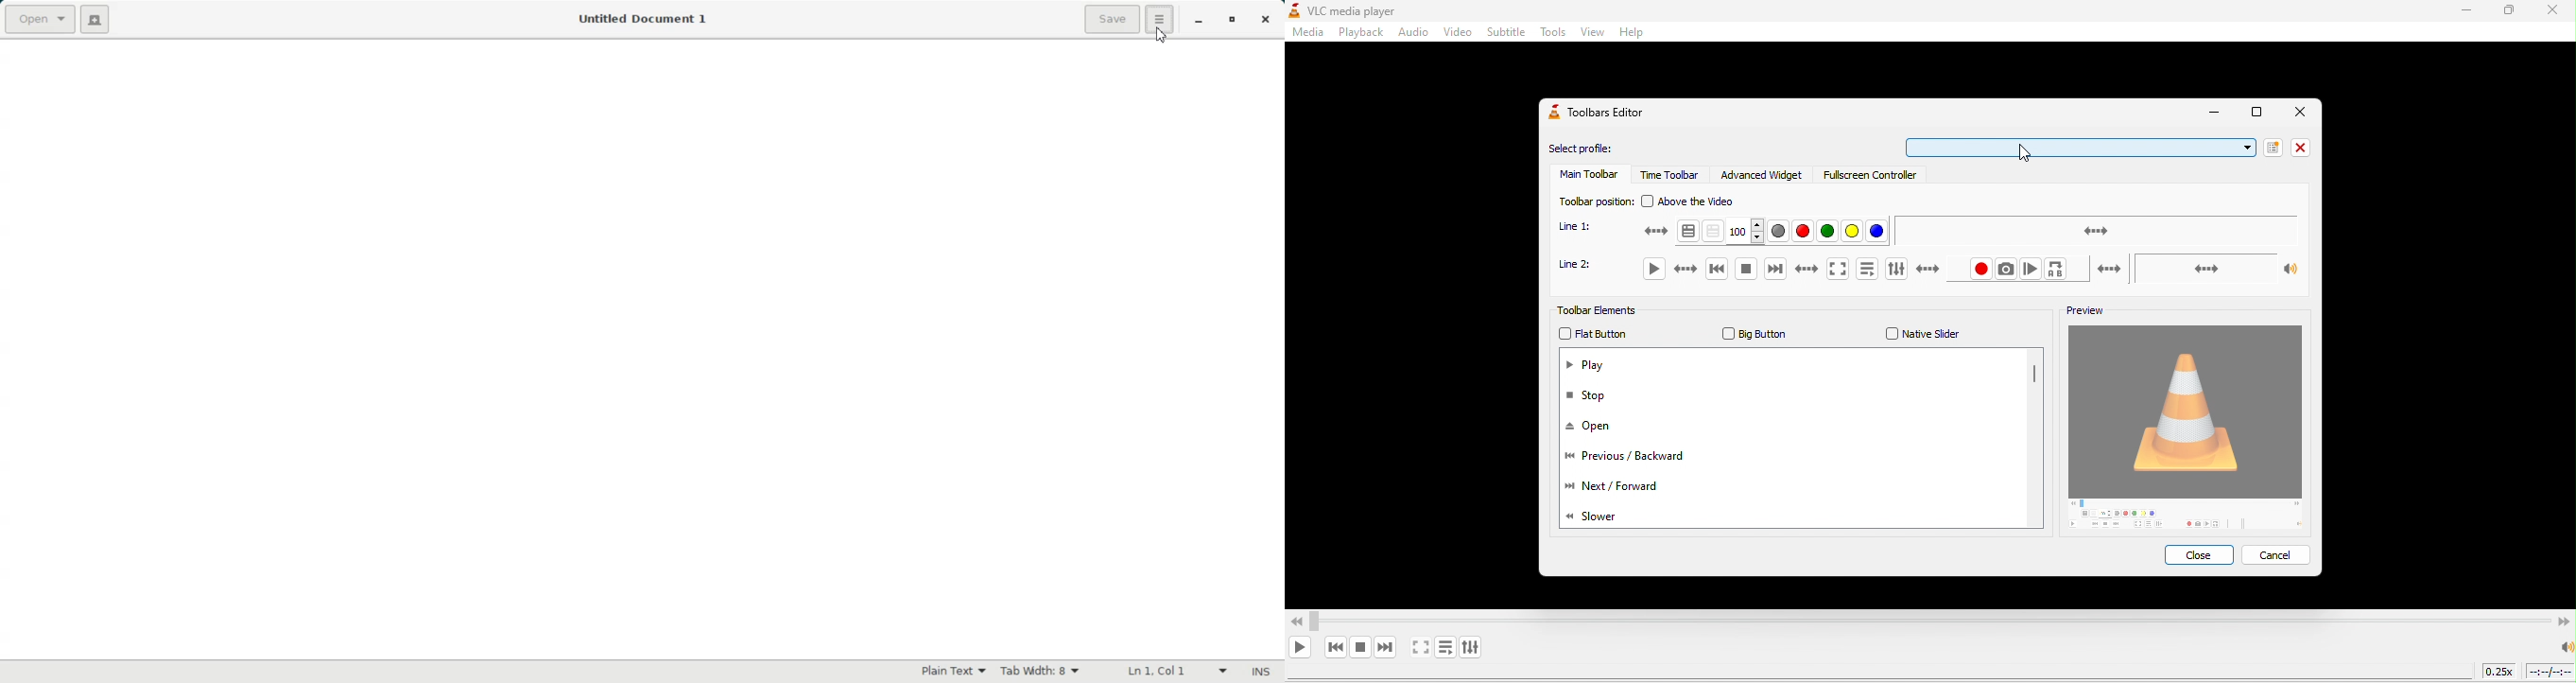 This screenshot has height=700, width=2576. Describe the element at coordinates (1412, 34) in the screenshot. I see `audio` at that location.